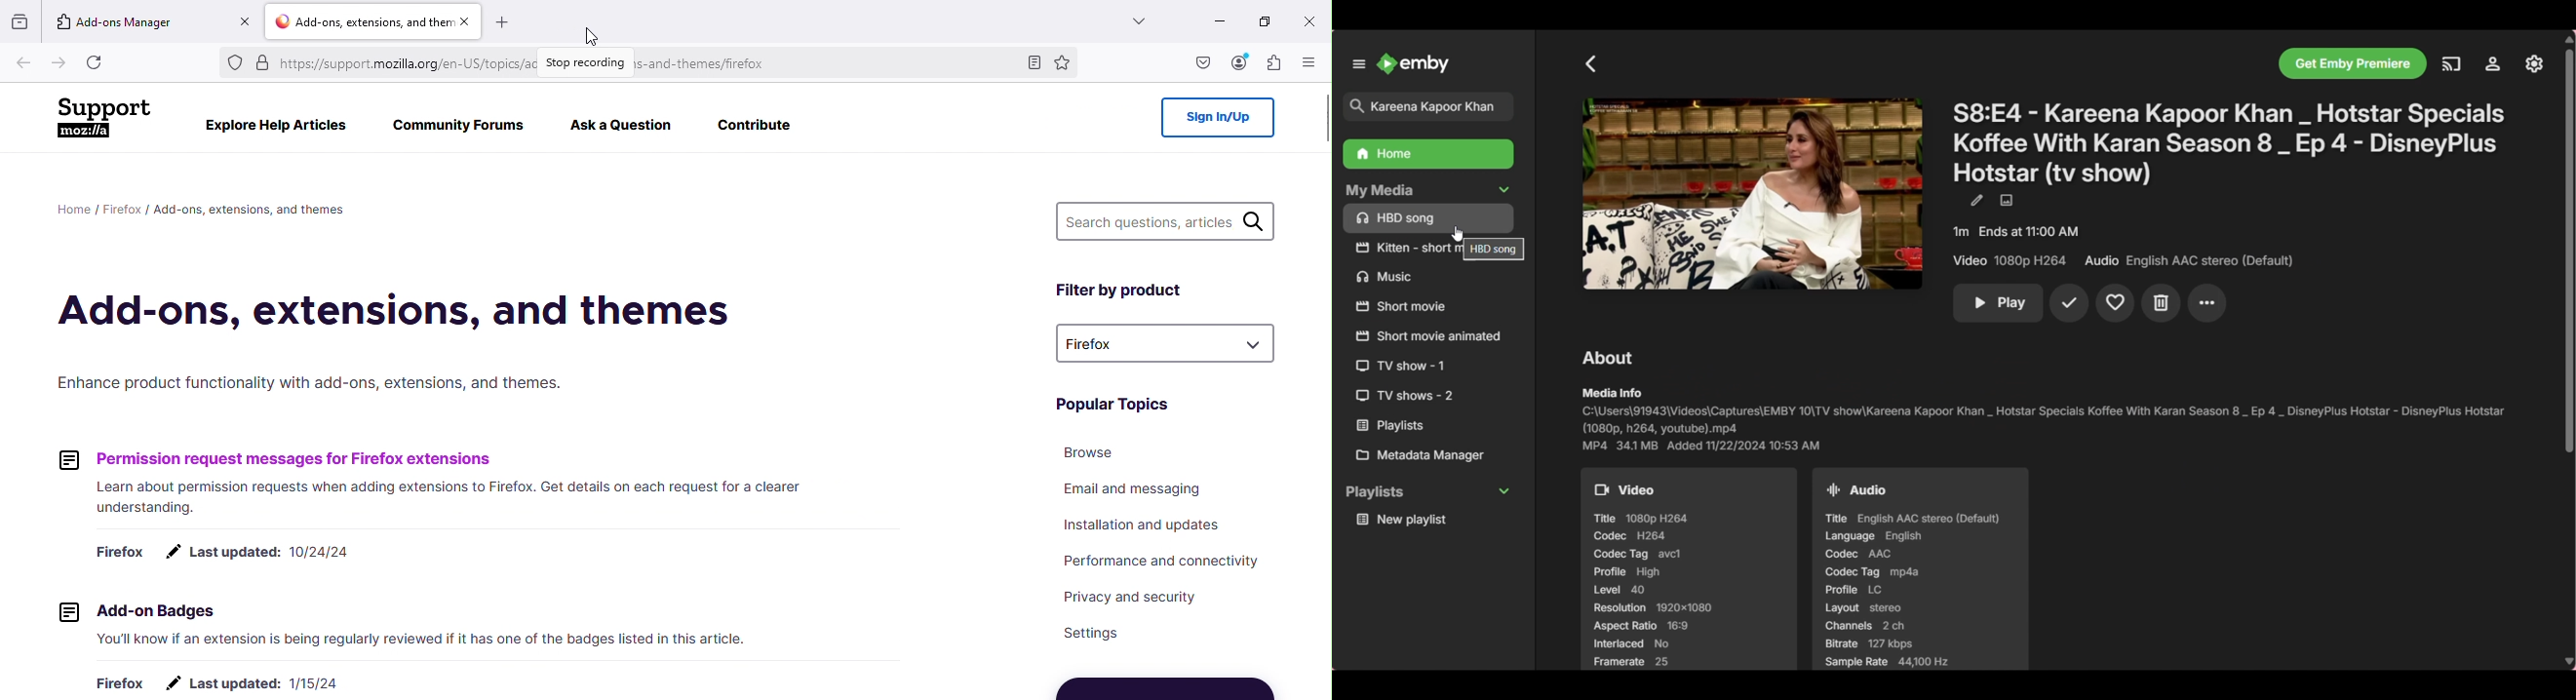  What do you see at coordinates (1235, 63) in the screenshot?
I see `Account` at bounding box center [1235, 63].